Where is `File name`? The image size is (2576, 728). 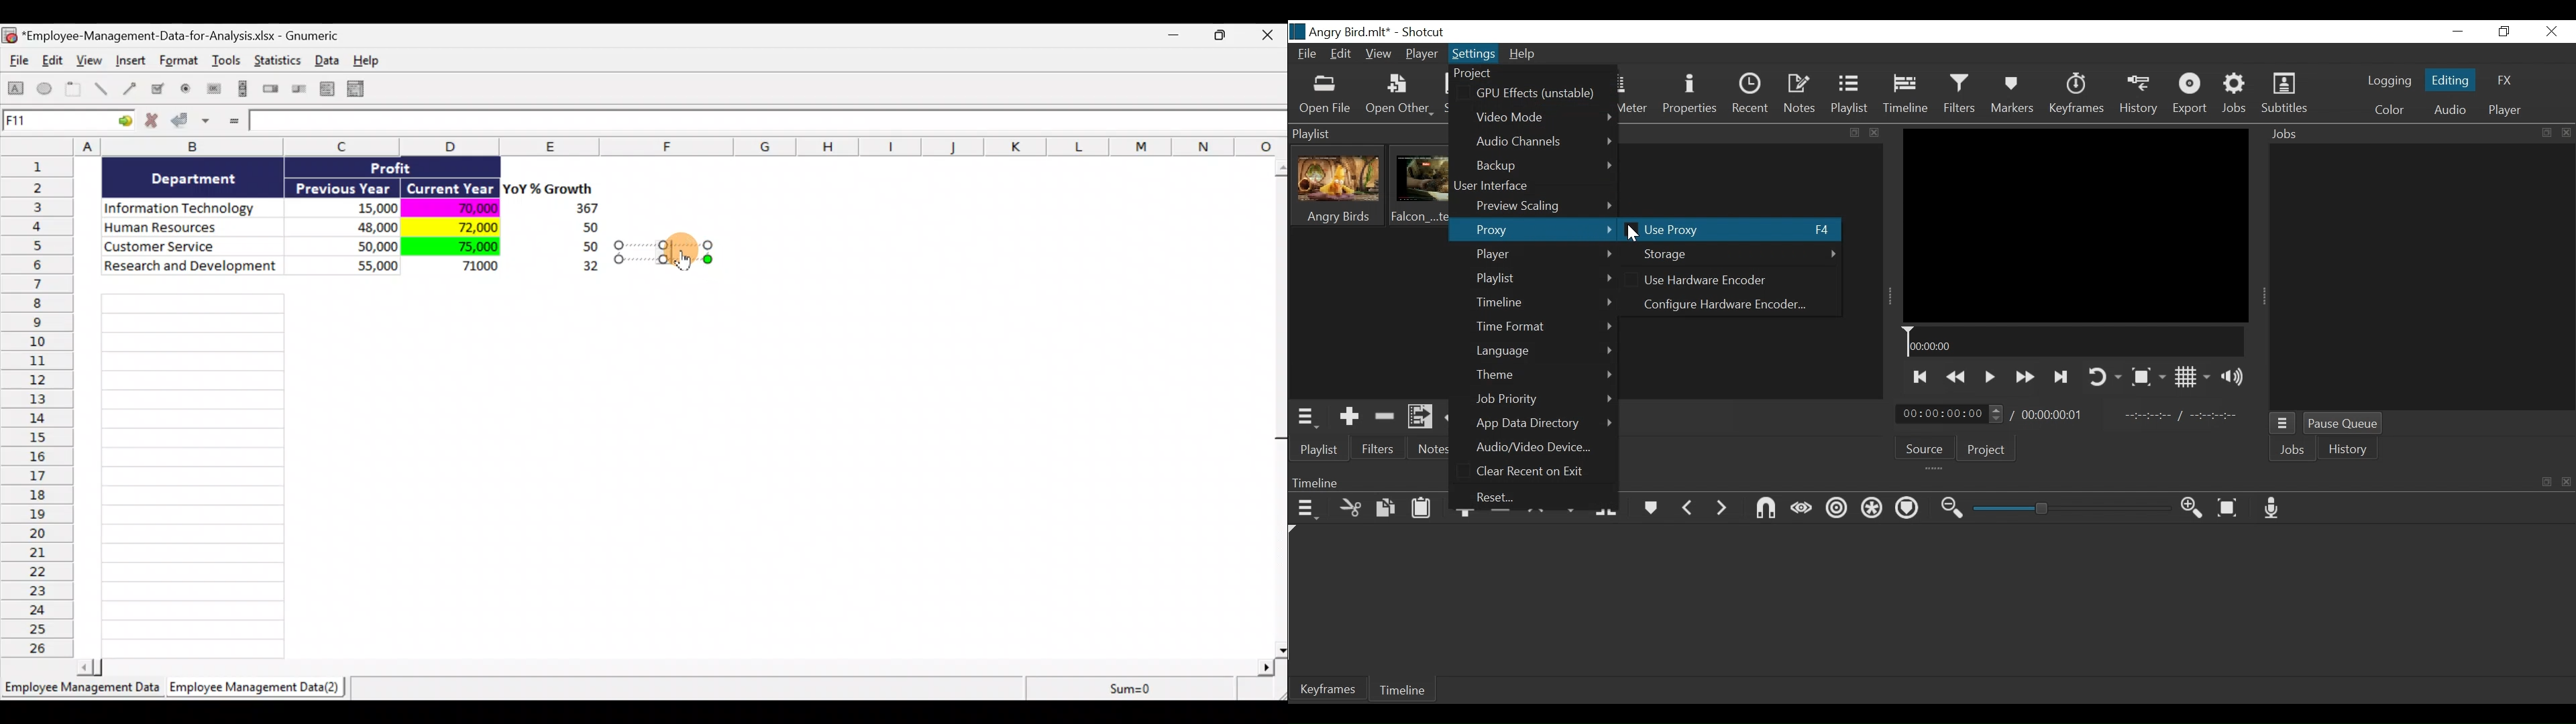 File name is located at coordinates (1343, 31).